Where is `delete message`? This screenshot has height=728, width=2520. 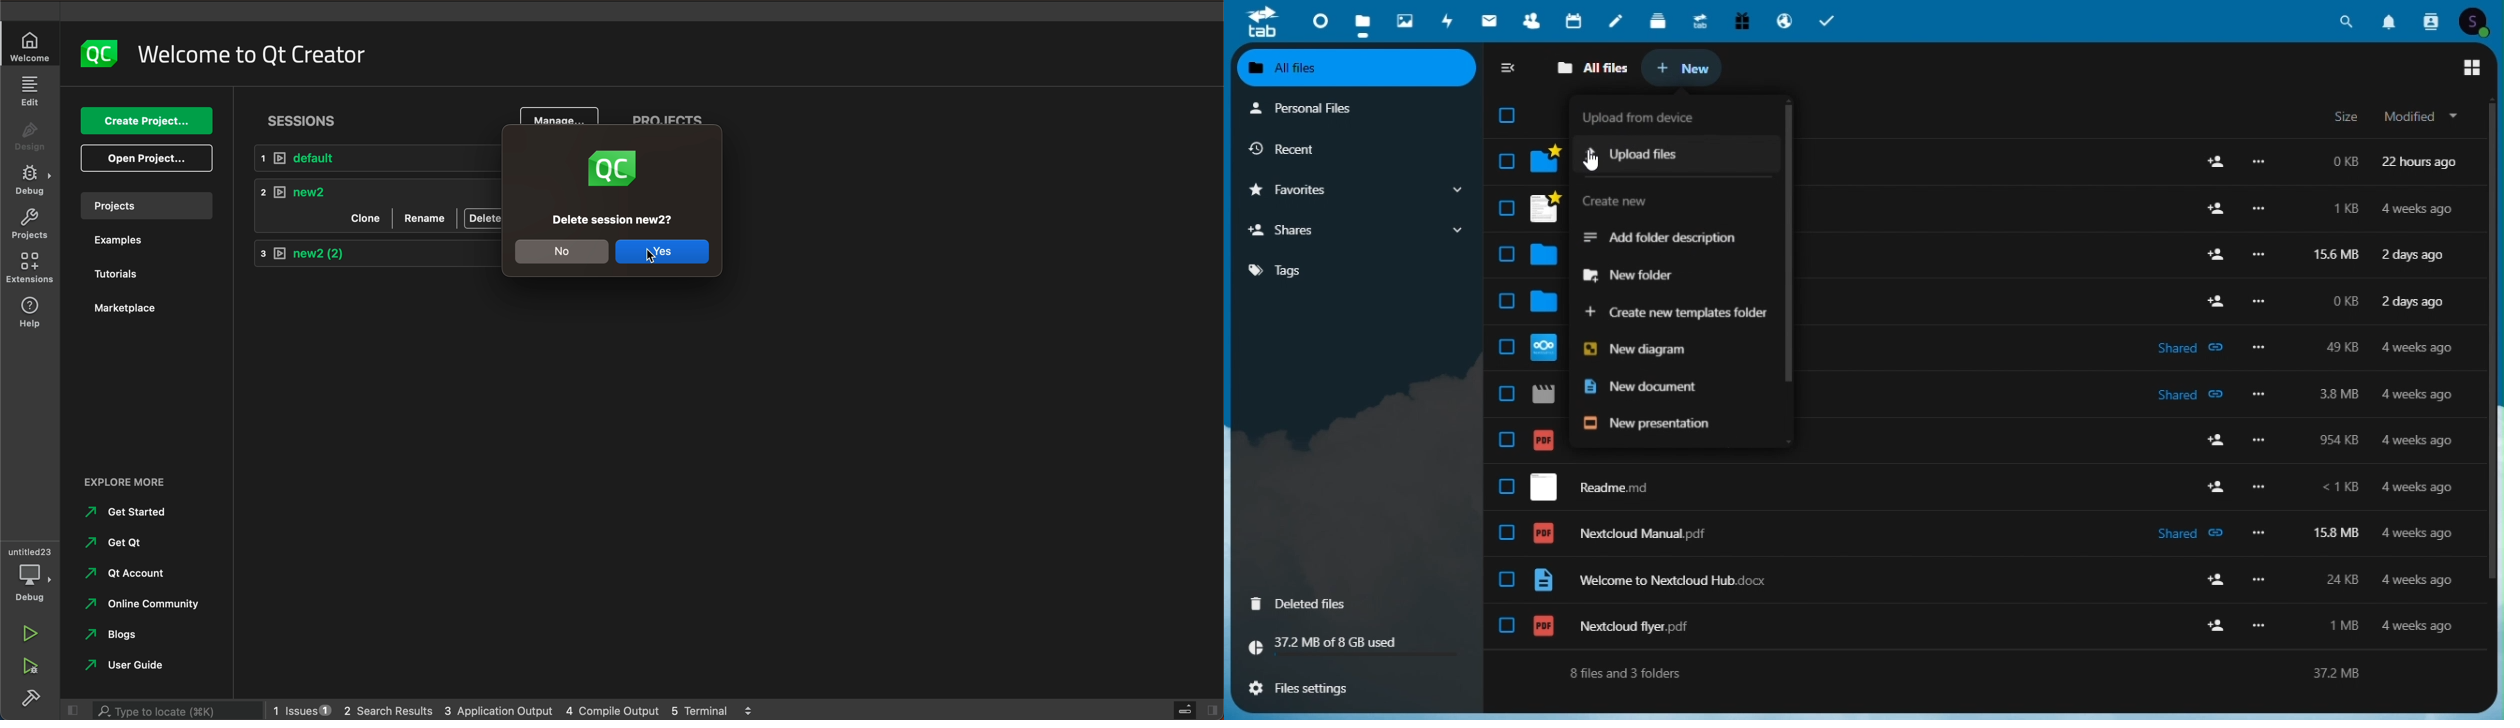 delete message is located at coordinates (615, 221).